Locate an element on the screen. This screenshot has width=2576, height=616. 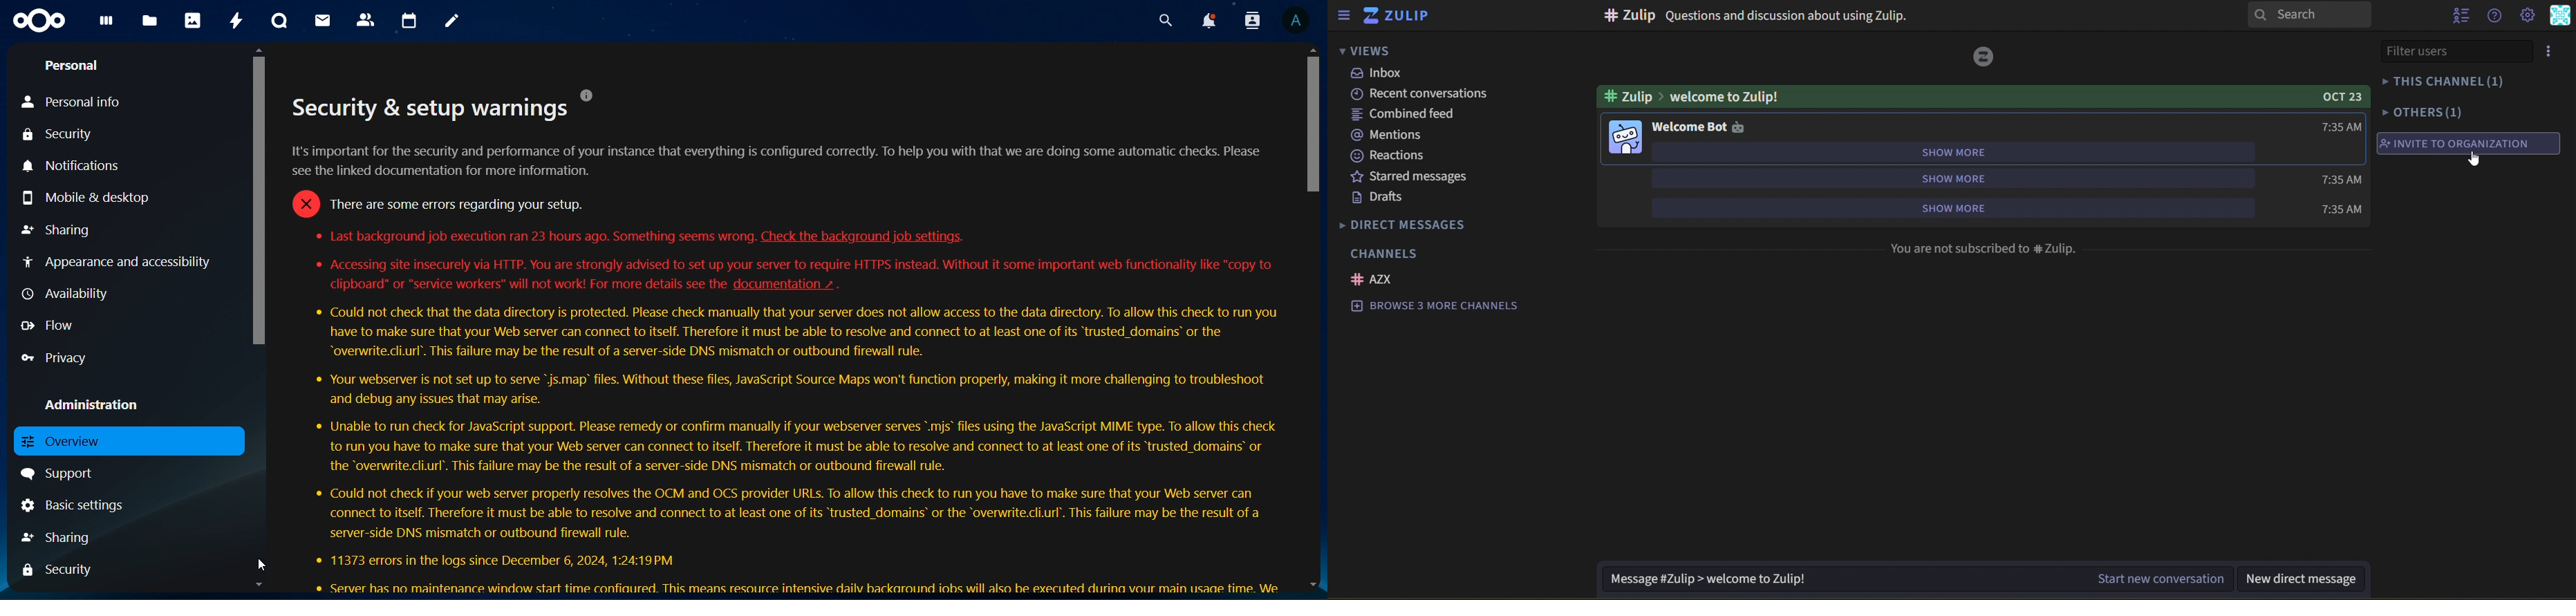
notifications is located at coordinates (1206, 20).